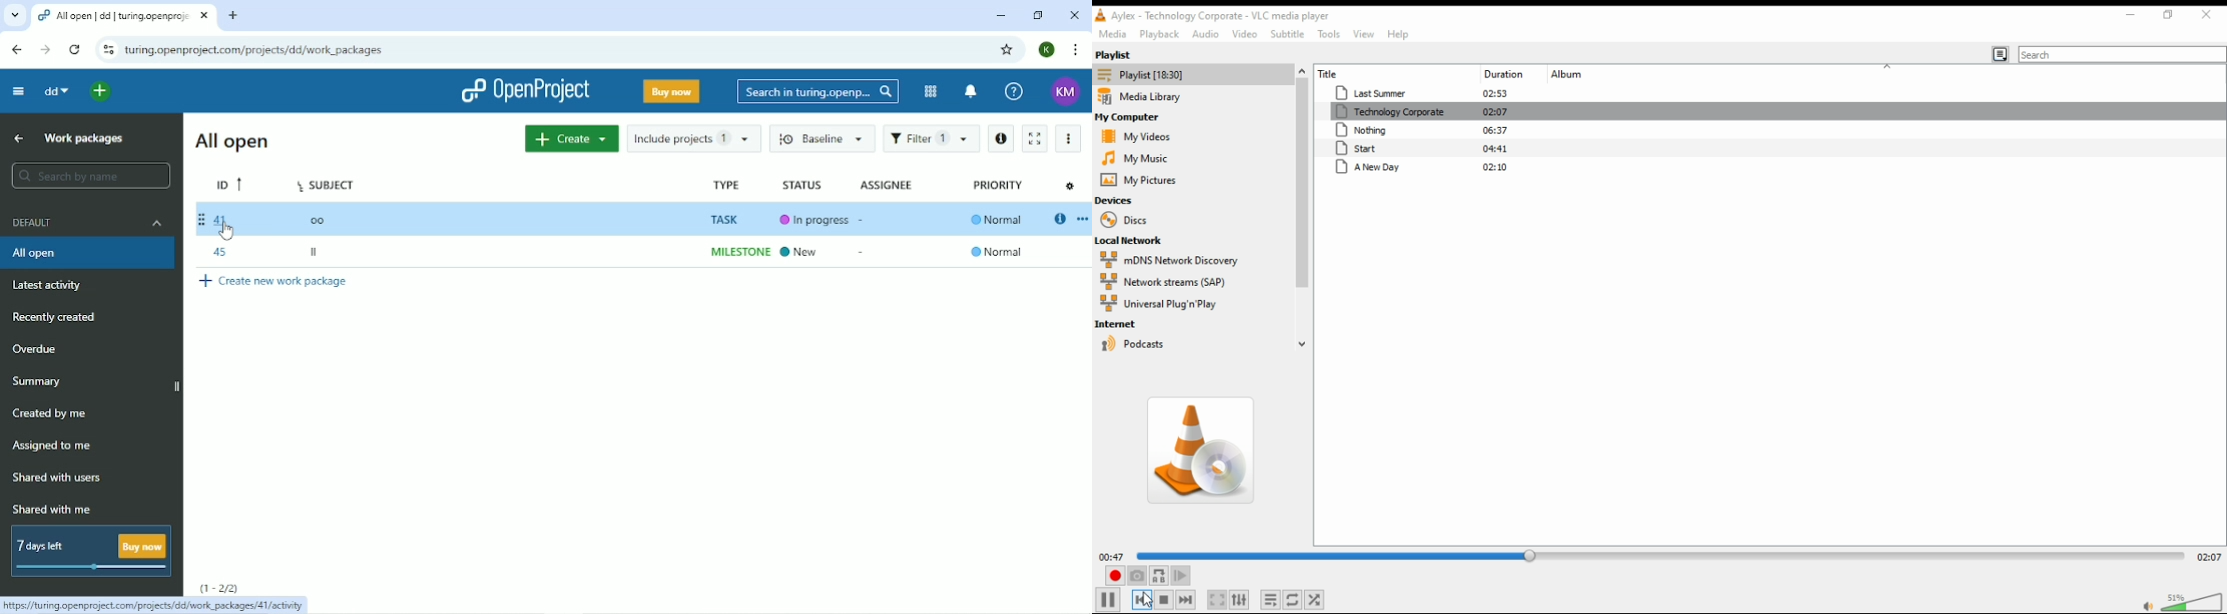 The width and height of the screenshot is (2240, 616). I want to click on frame by frame, so click(1181, 576).